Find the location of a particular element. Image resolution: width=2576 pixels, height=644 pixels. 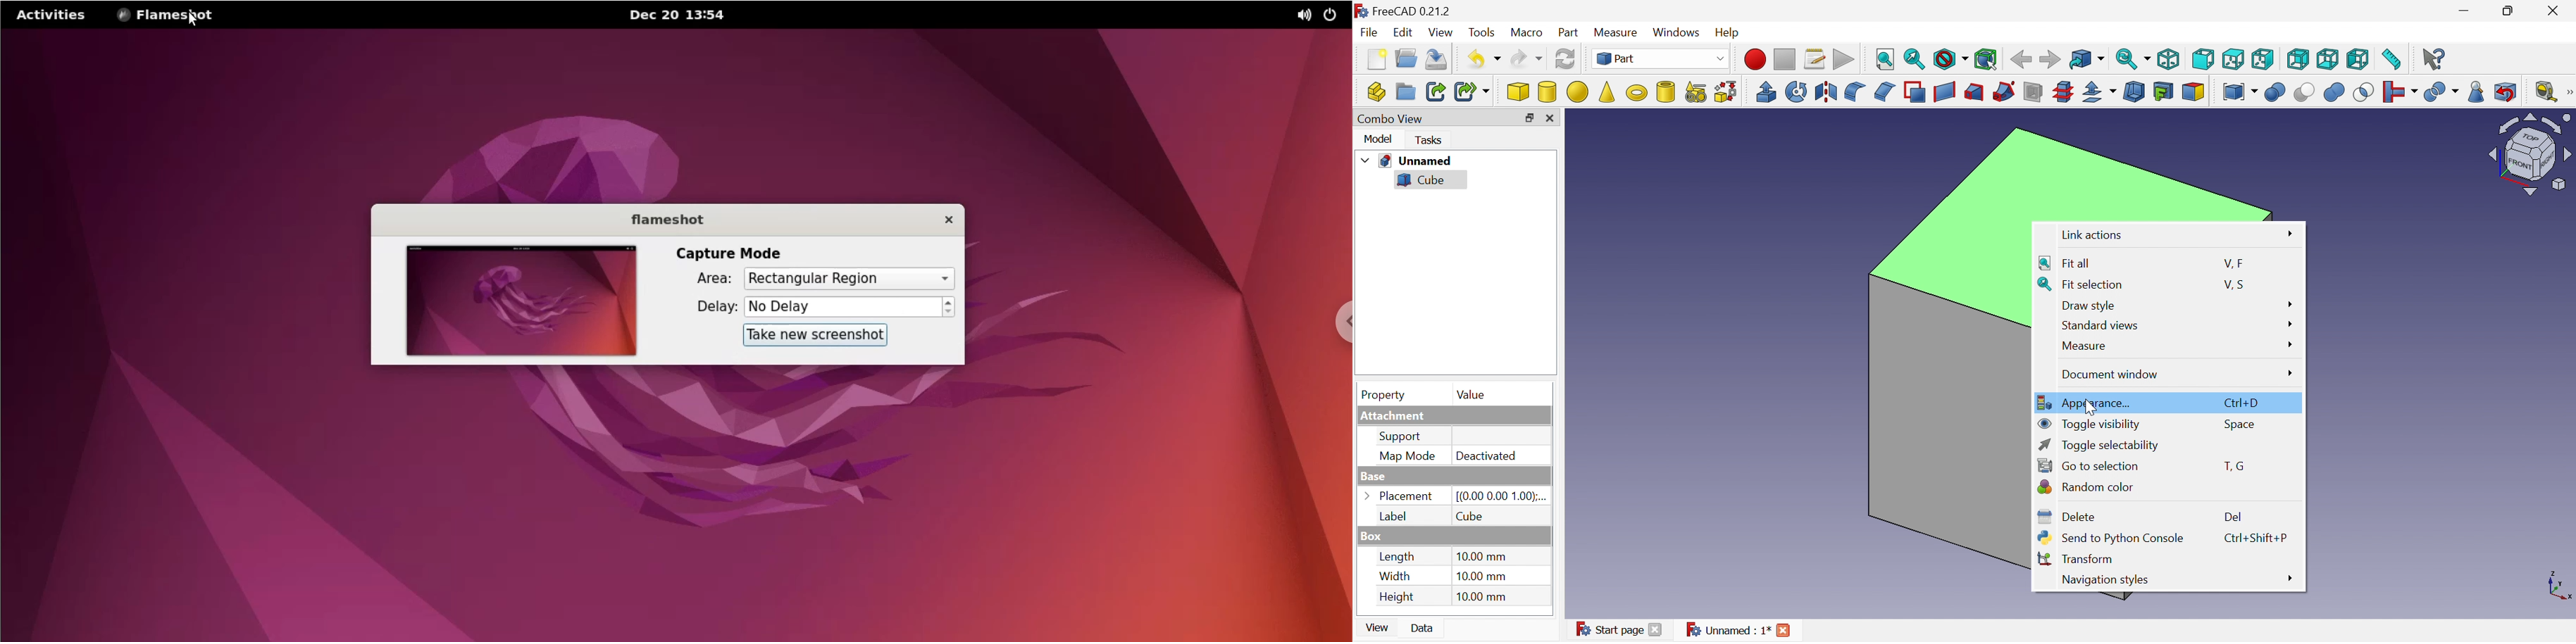

Measure is located at coordinates (2083, 346).